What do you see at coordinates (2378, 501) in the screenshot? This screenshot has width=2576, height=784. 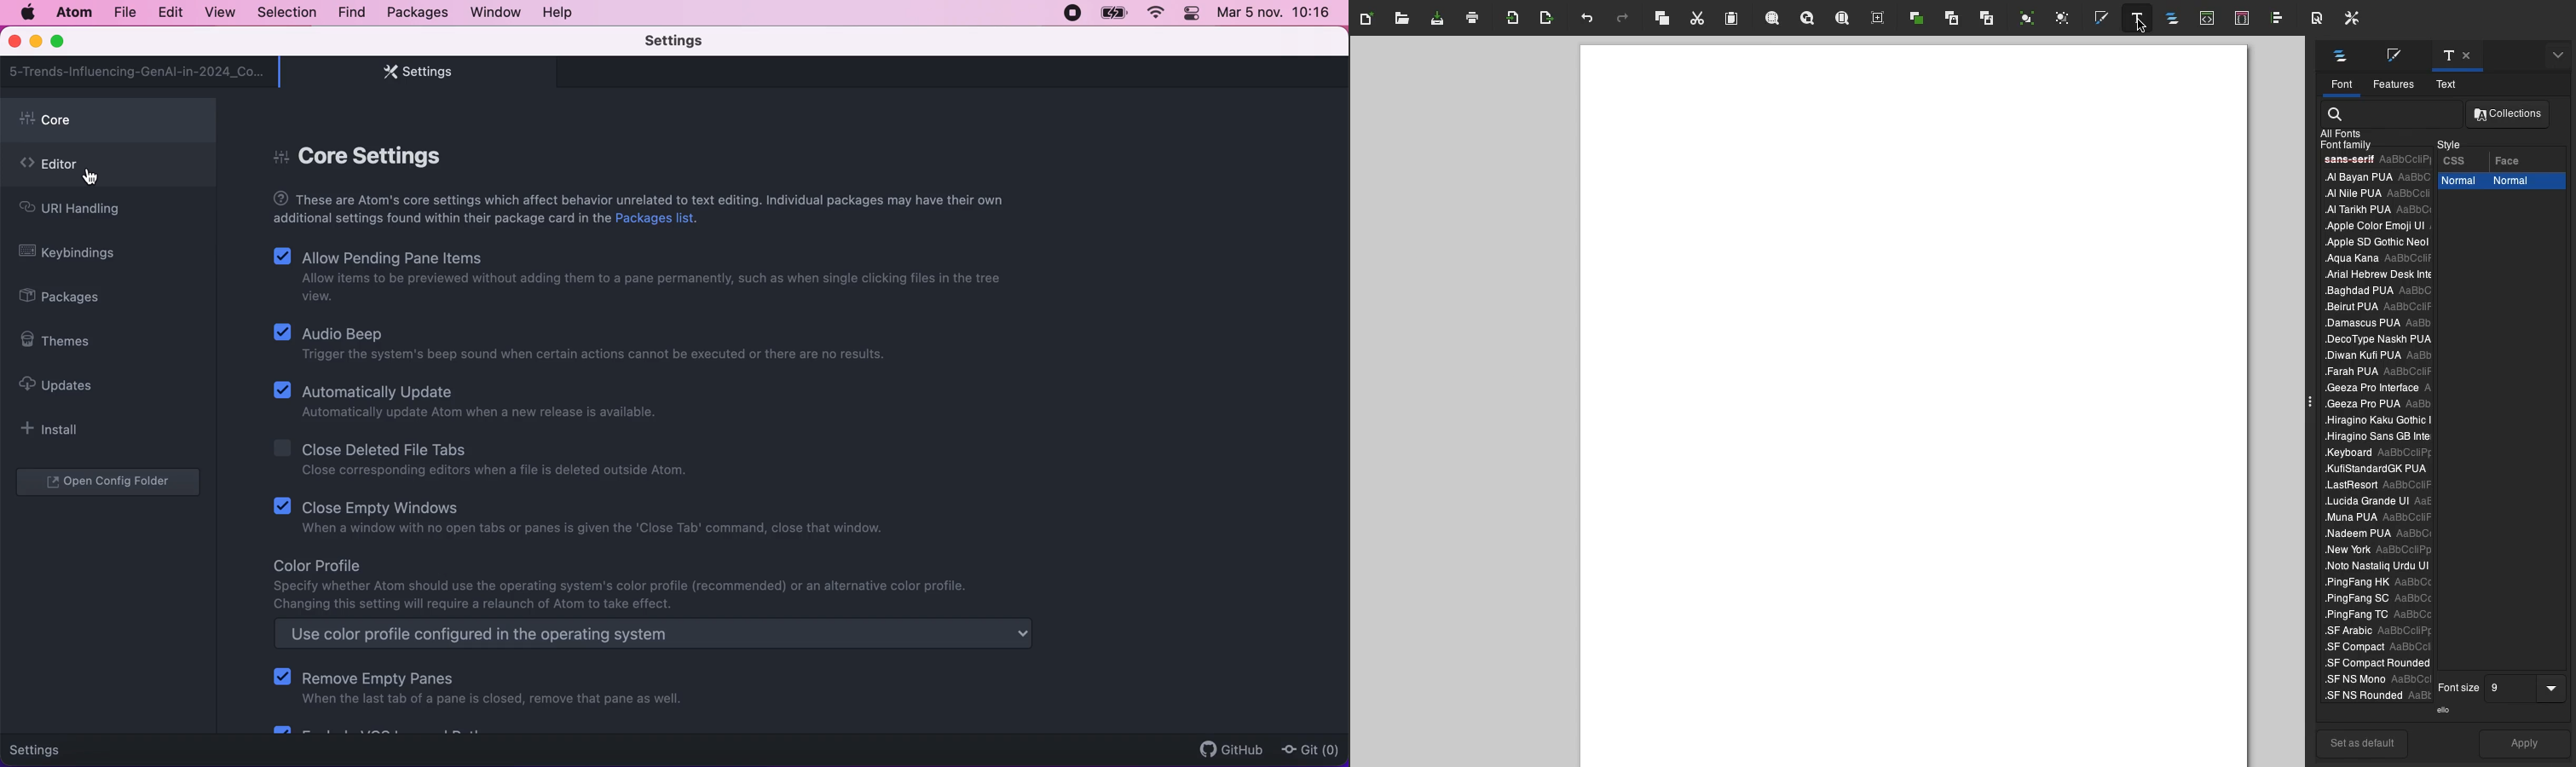 I see `.Lucida Grande UI` at bounding box center [2378, 501].